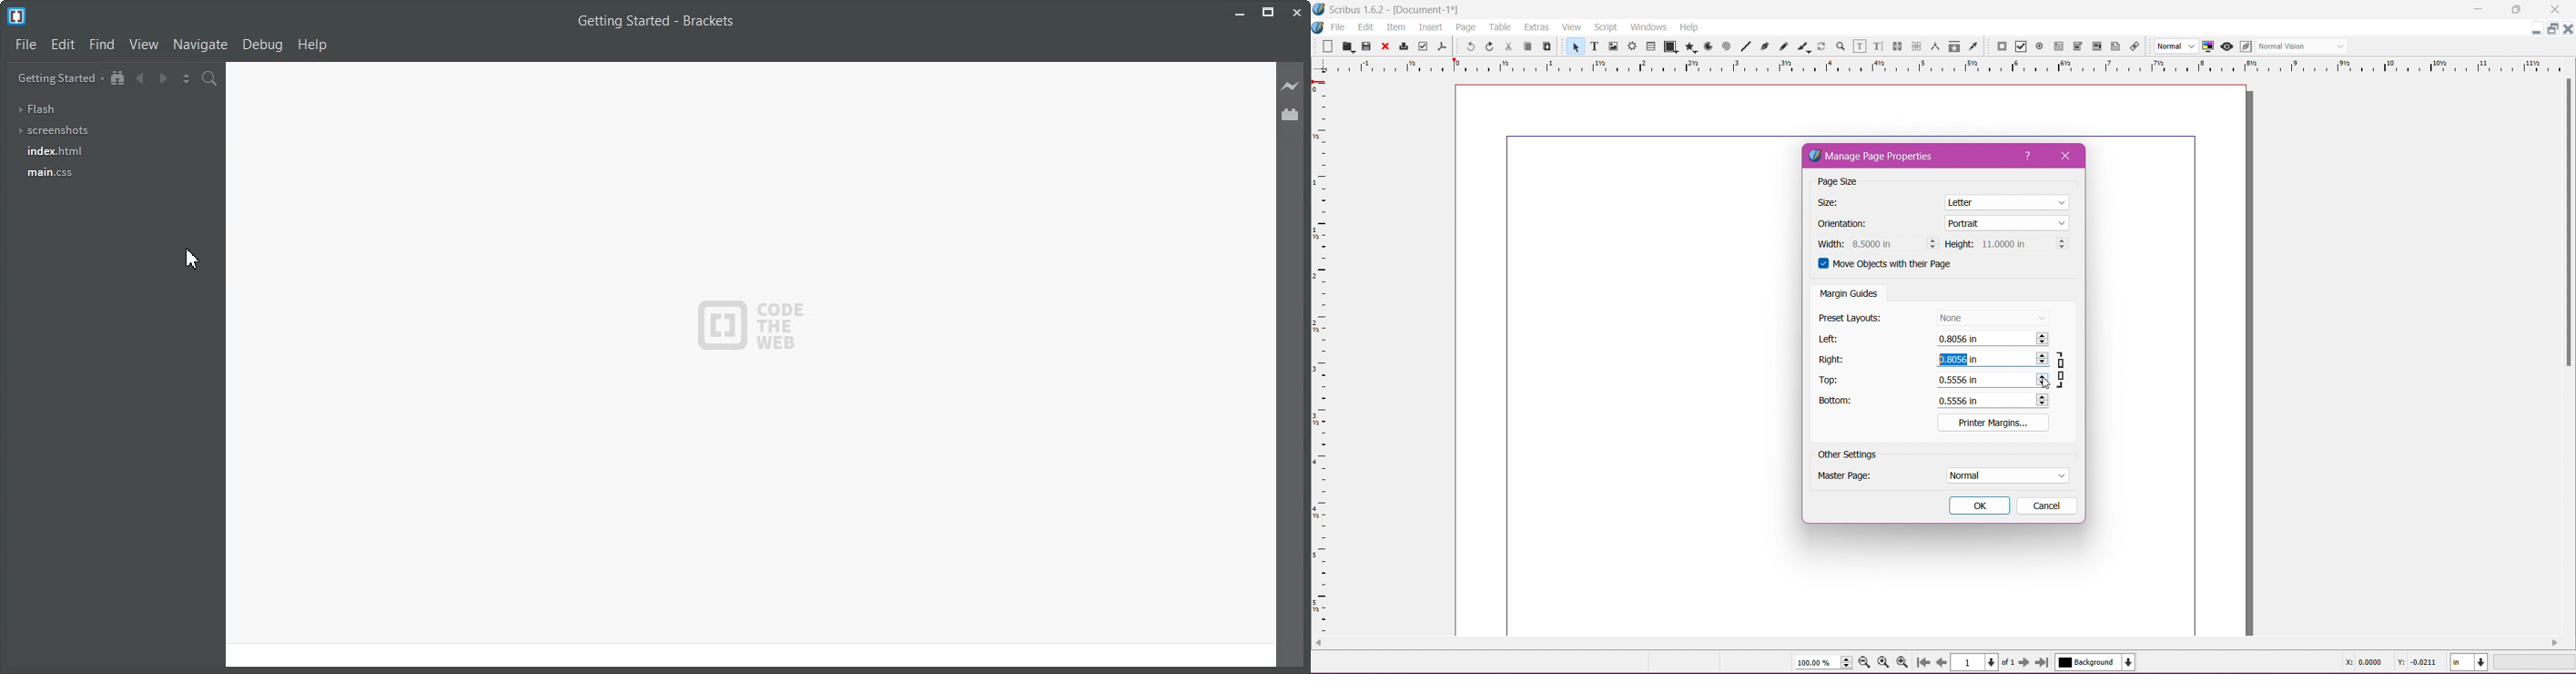 The height and width of the screenshot is (700, 2576). Describe the element at coordinates (1367, 45) in the screenshot. I see `Save` at that location.